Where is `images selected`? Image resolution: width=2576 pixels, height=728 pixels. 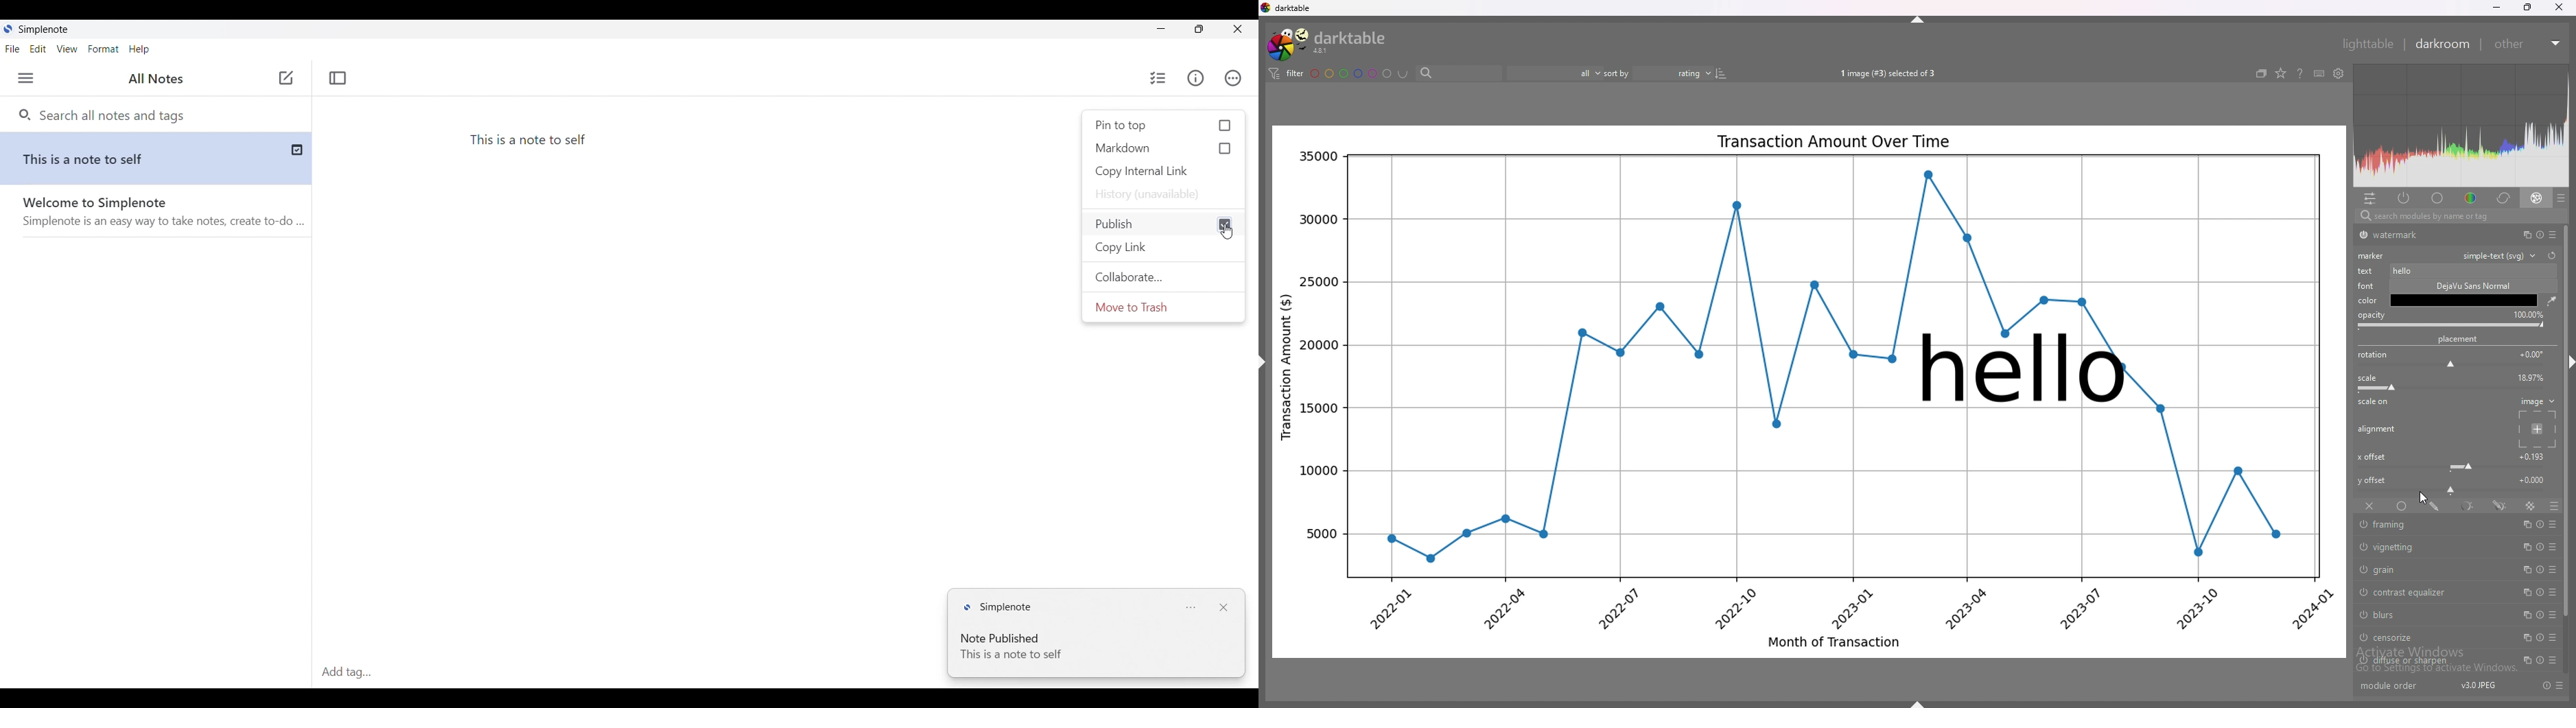 images selected is located at coordinates (1886, 73).